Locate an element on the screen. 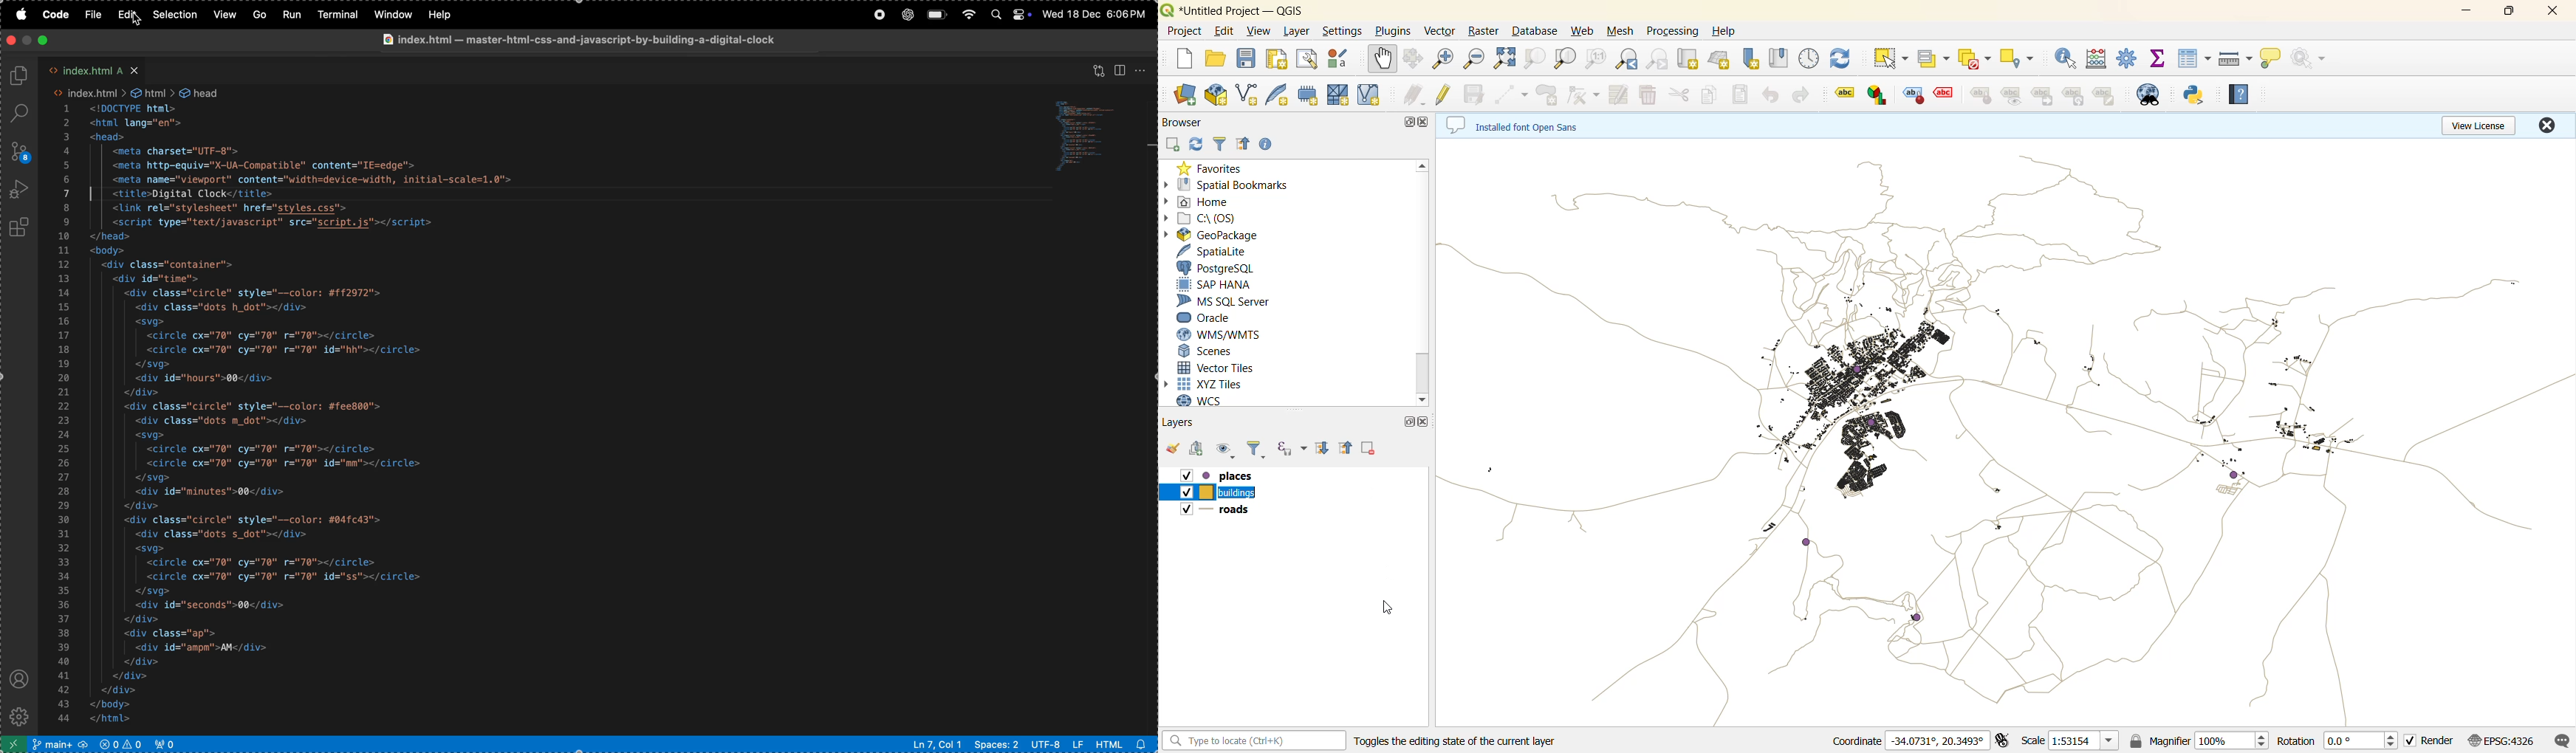 This screenshot has height=756, width=2576. raster is located at coordinates (1487, 30).